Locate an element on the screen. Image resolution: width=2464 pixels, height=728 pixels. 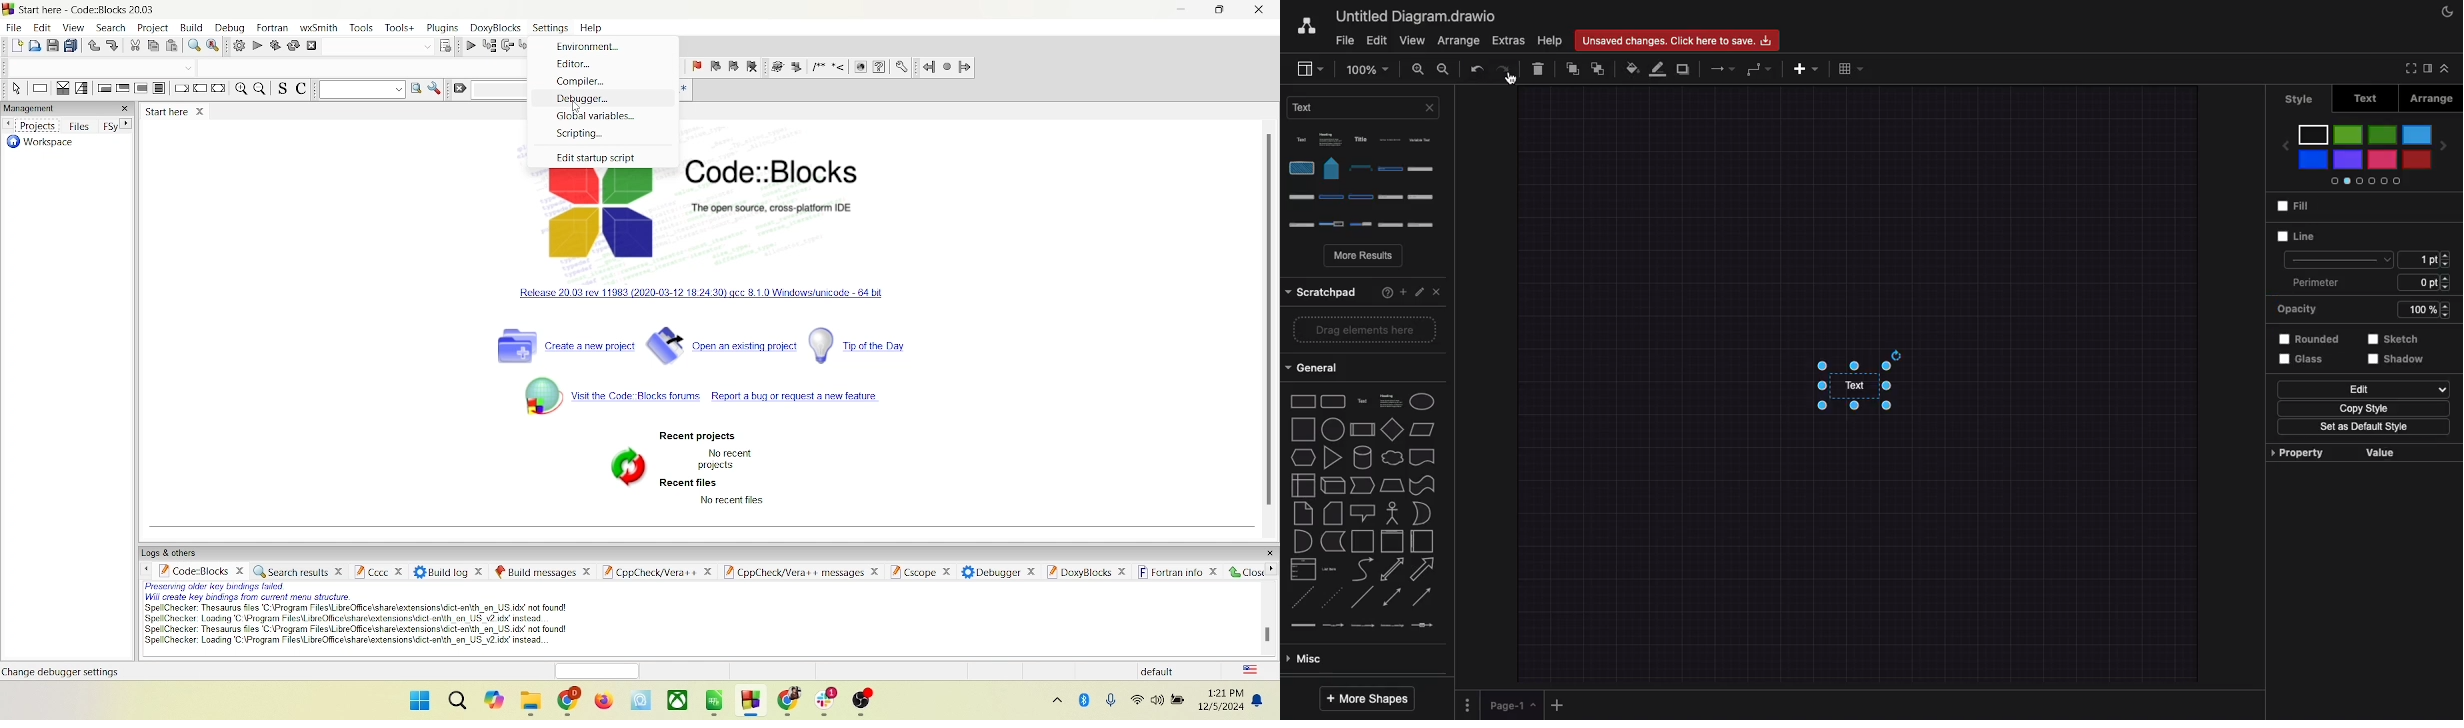
toggle bookmark is located at coordinates (697, 65).